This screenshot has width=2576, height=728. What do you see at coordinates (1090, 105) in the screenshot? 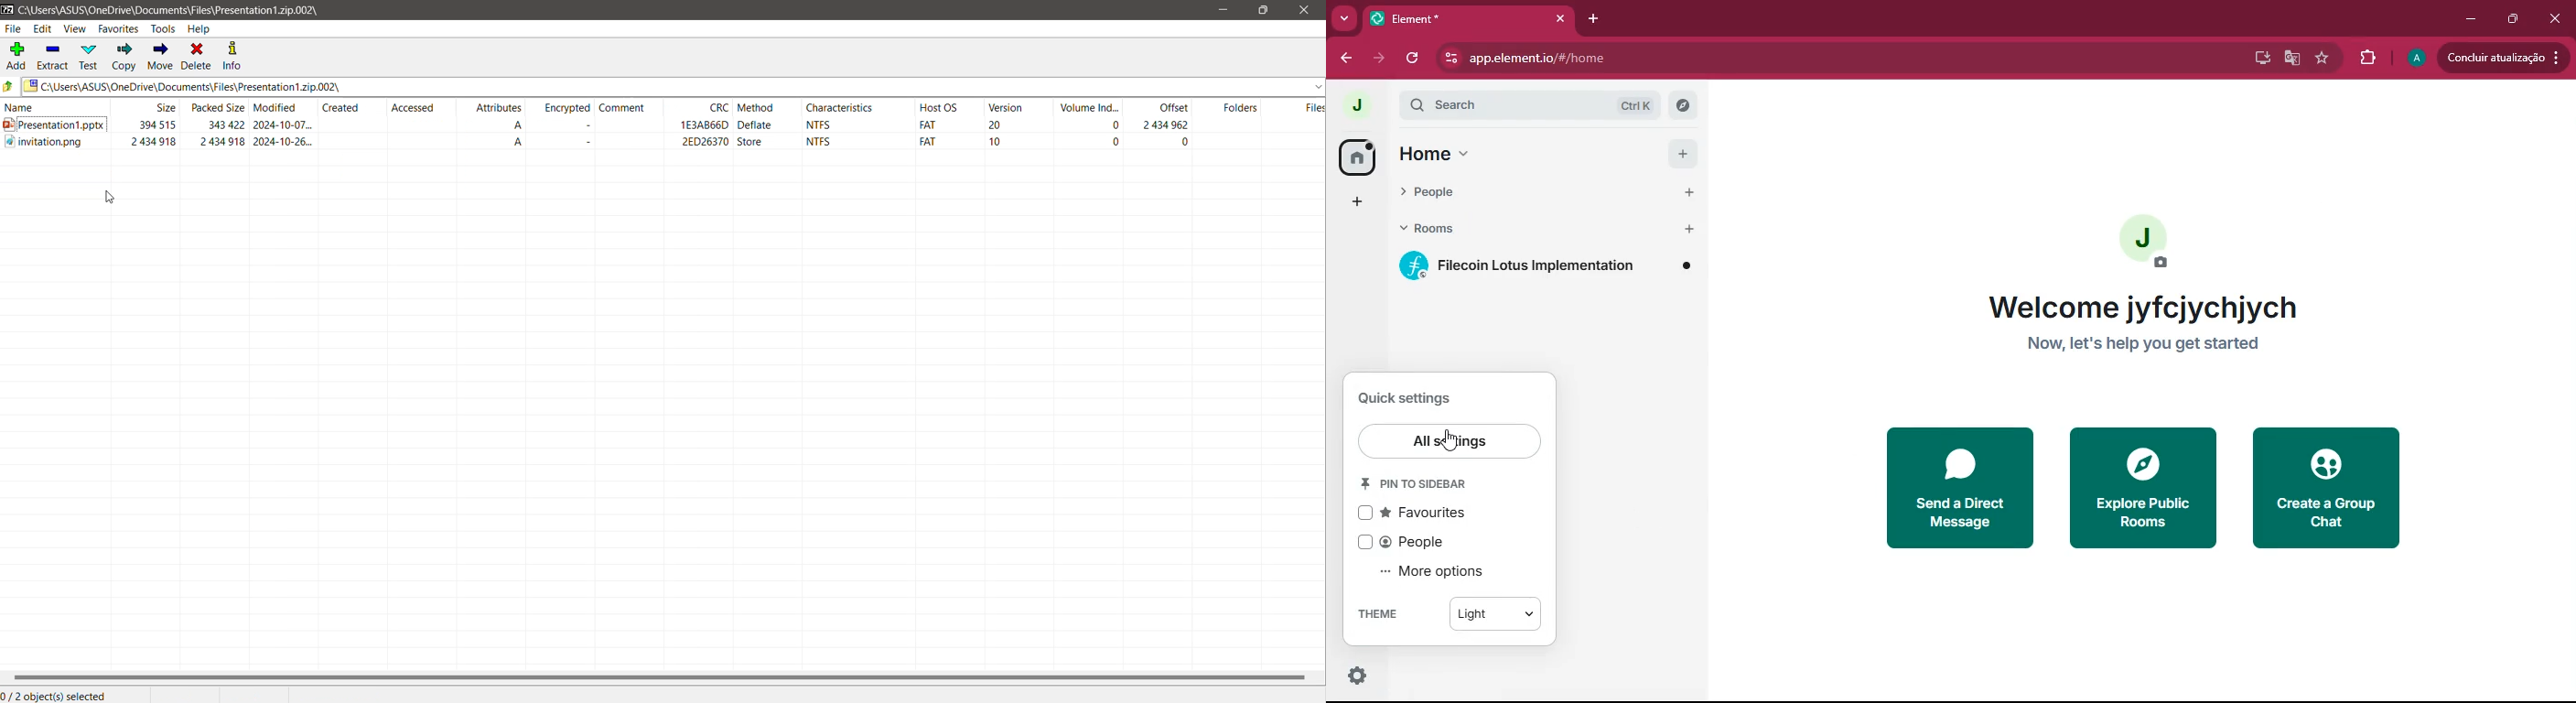
I see `Volume Index` at bounding box center [1090, 105].